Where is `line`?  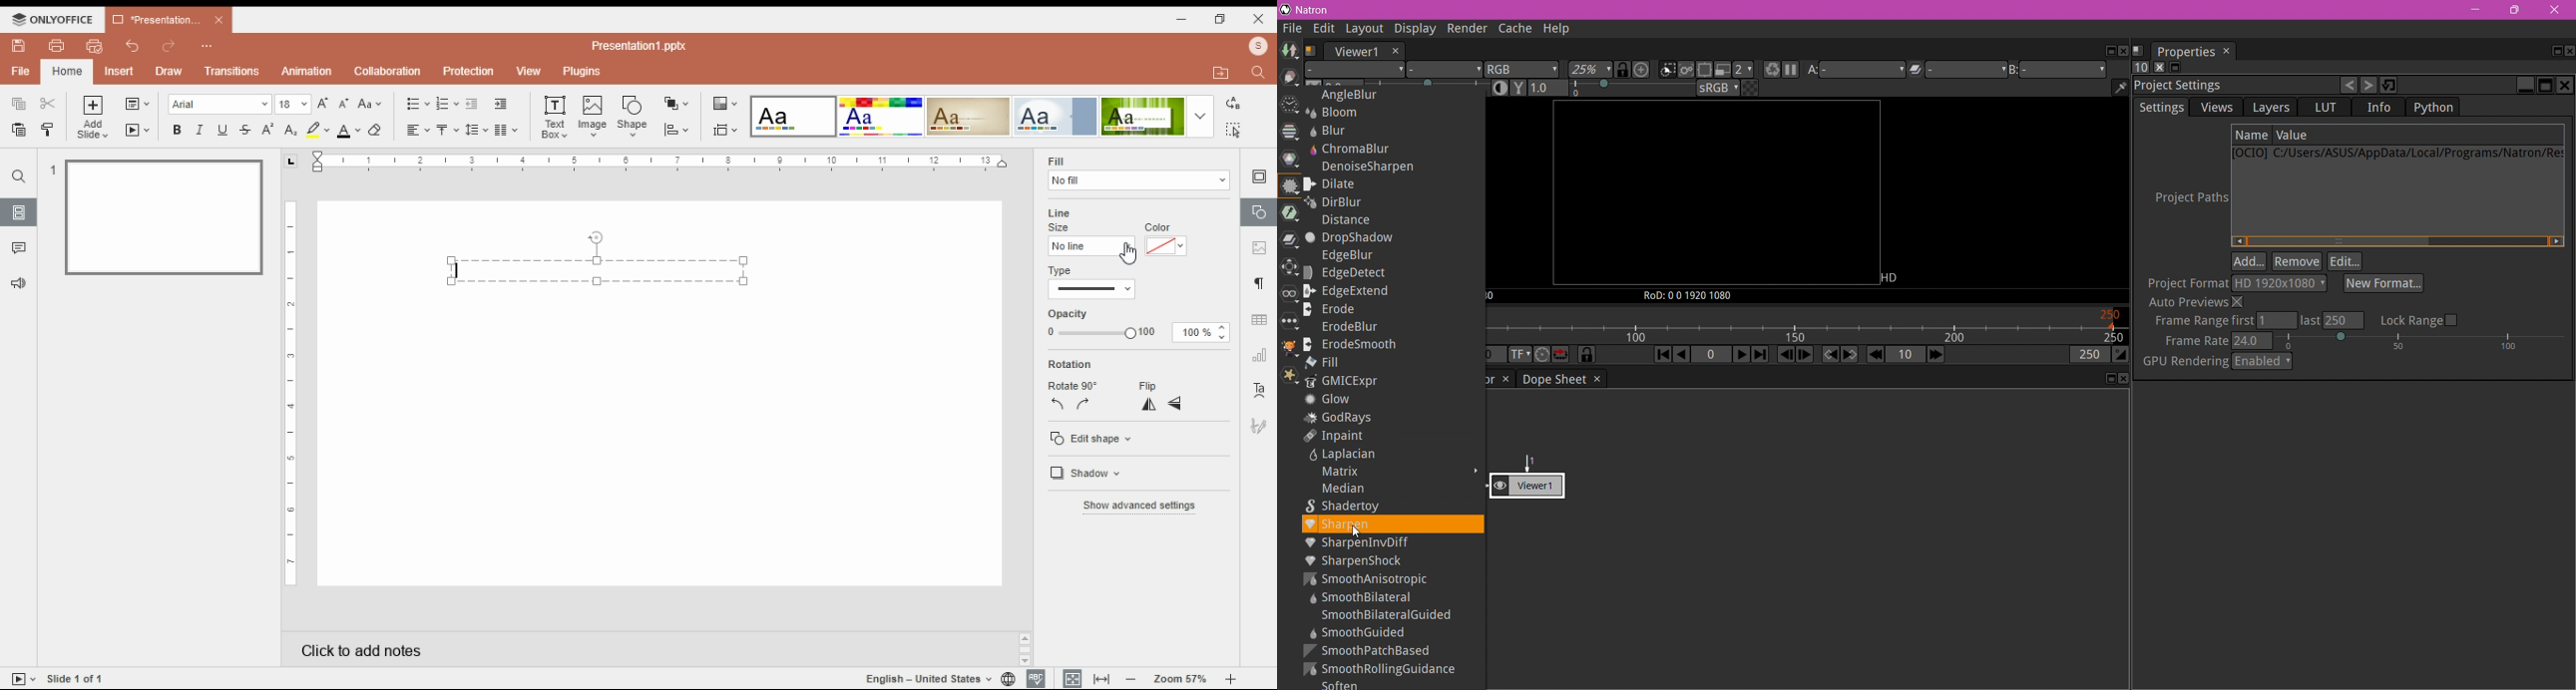 line is located at coordinates (1060, 213).